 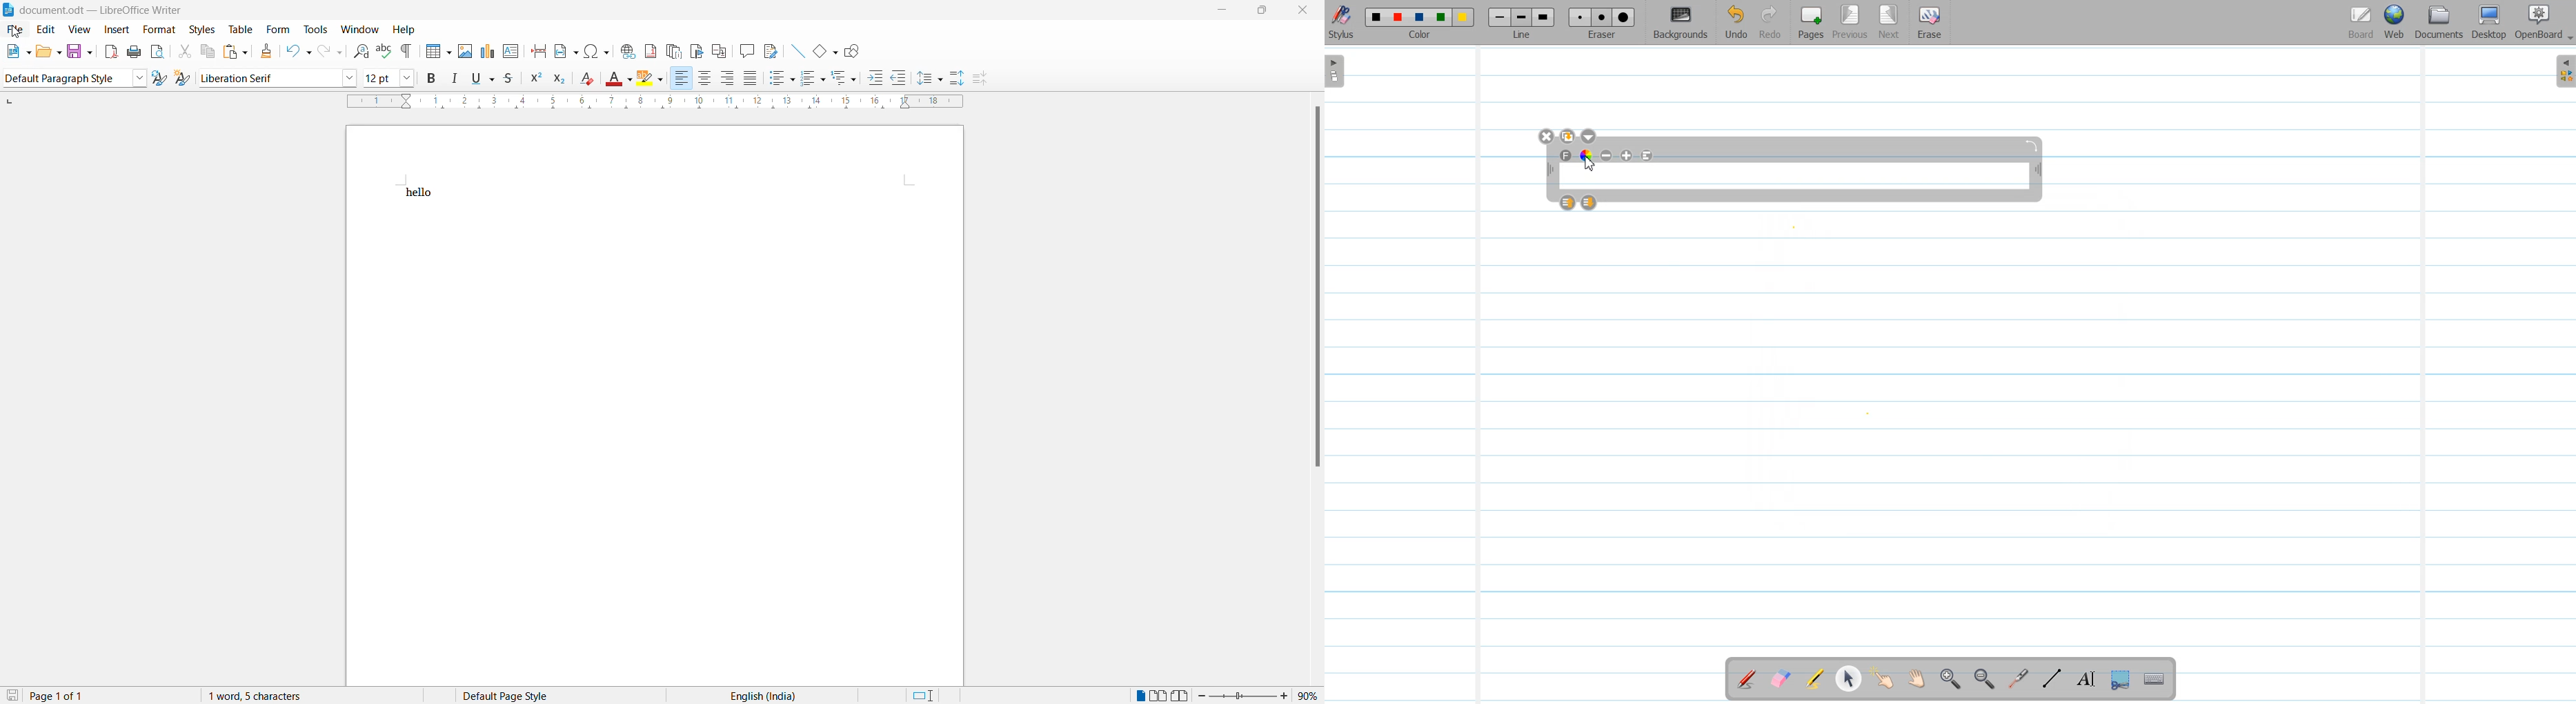 I want to click on Toggle formatting marks, so click(x=408, y=51).